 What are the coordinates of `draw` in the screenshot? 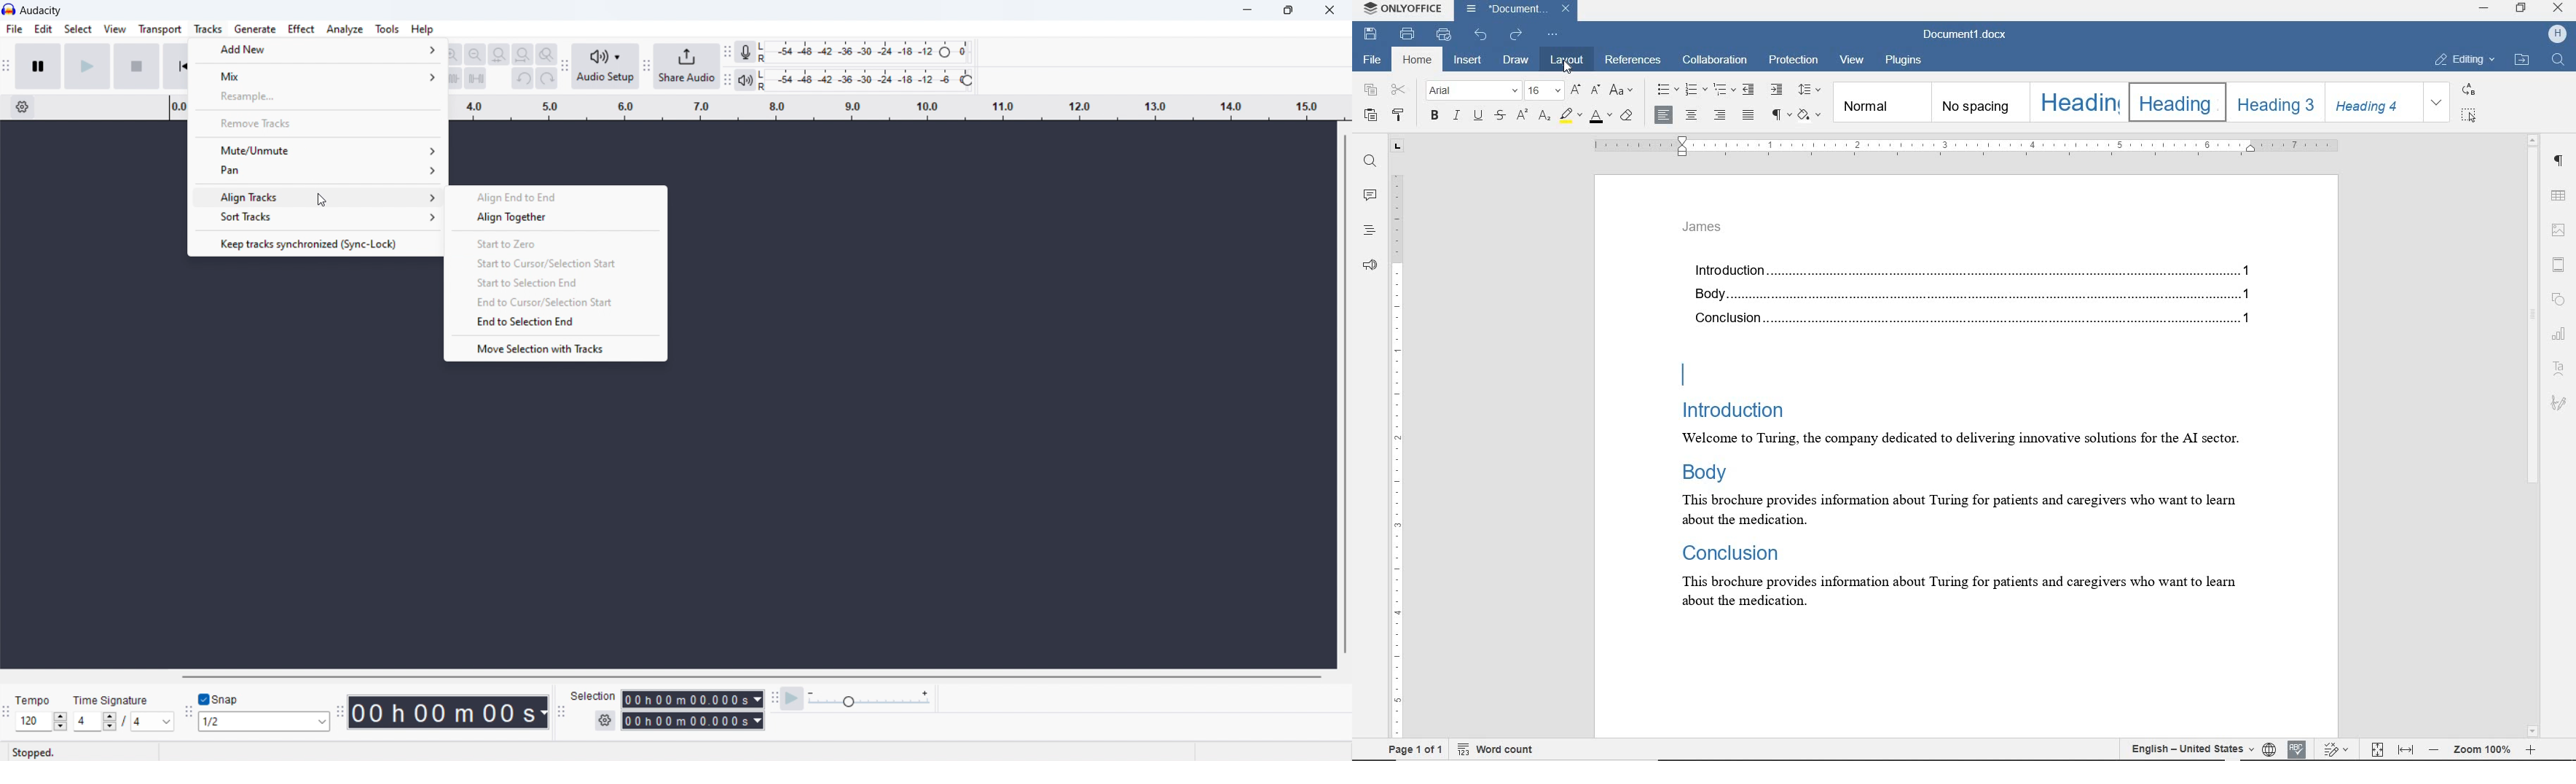 It's located at (1516, 59).